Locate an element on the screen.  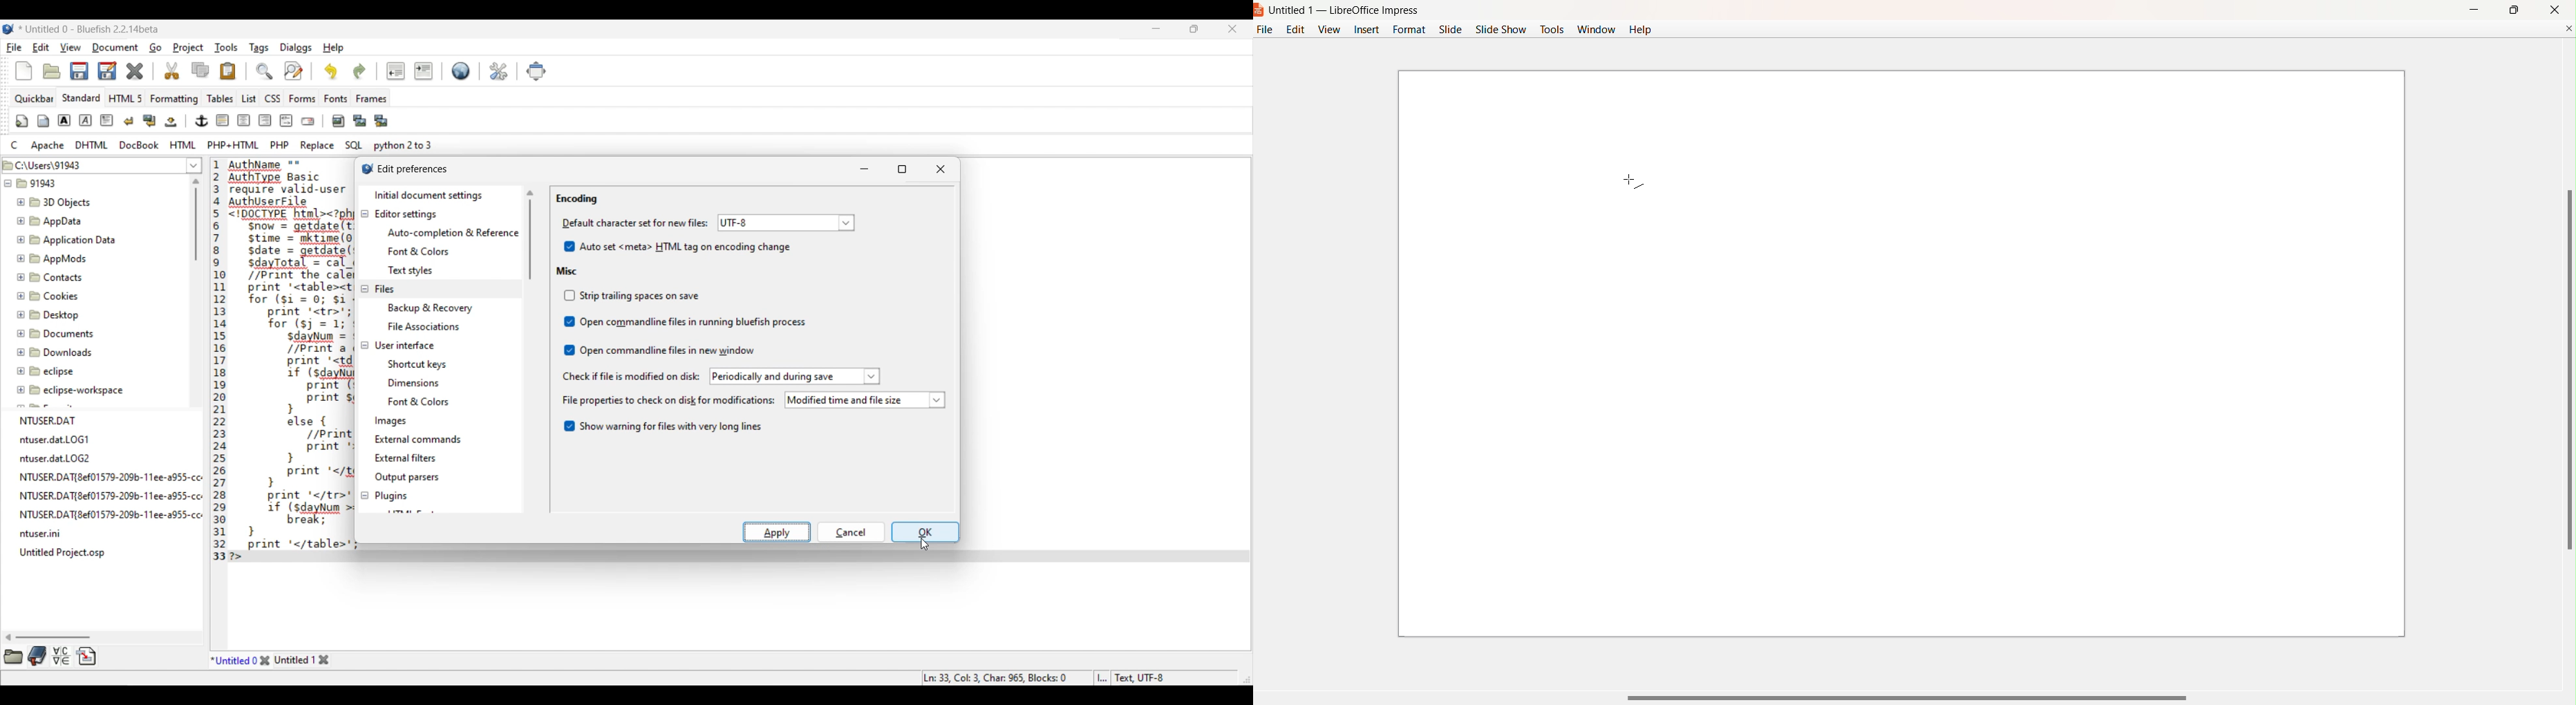
Untitled 1 - LibreOffice Impress is located at coordinates (1346, 11).